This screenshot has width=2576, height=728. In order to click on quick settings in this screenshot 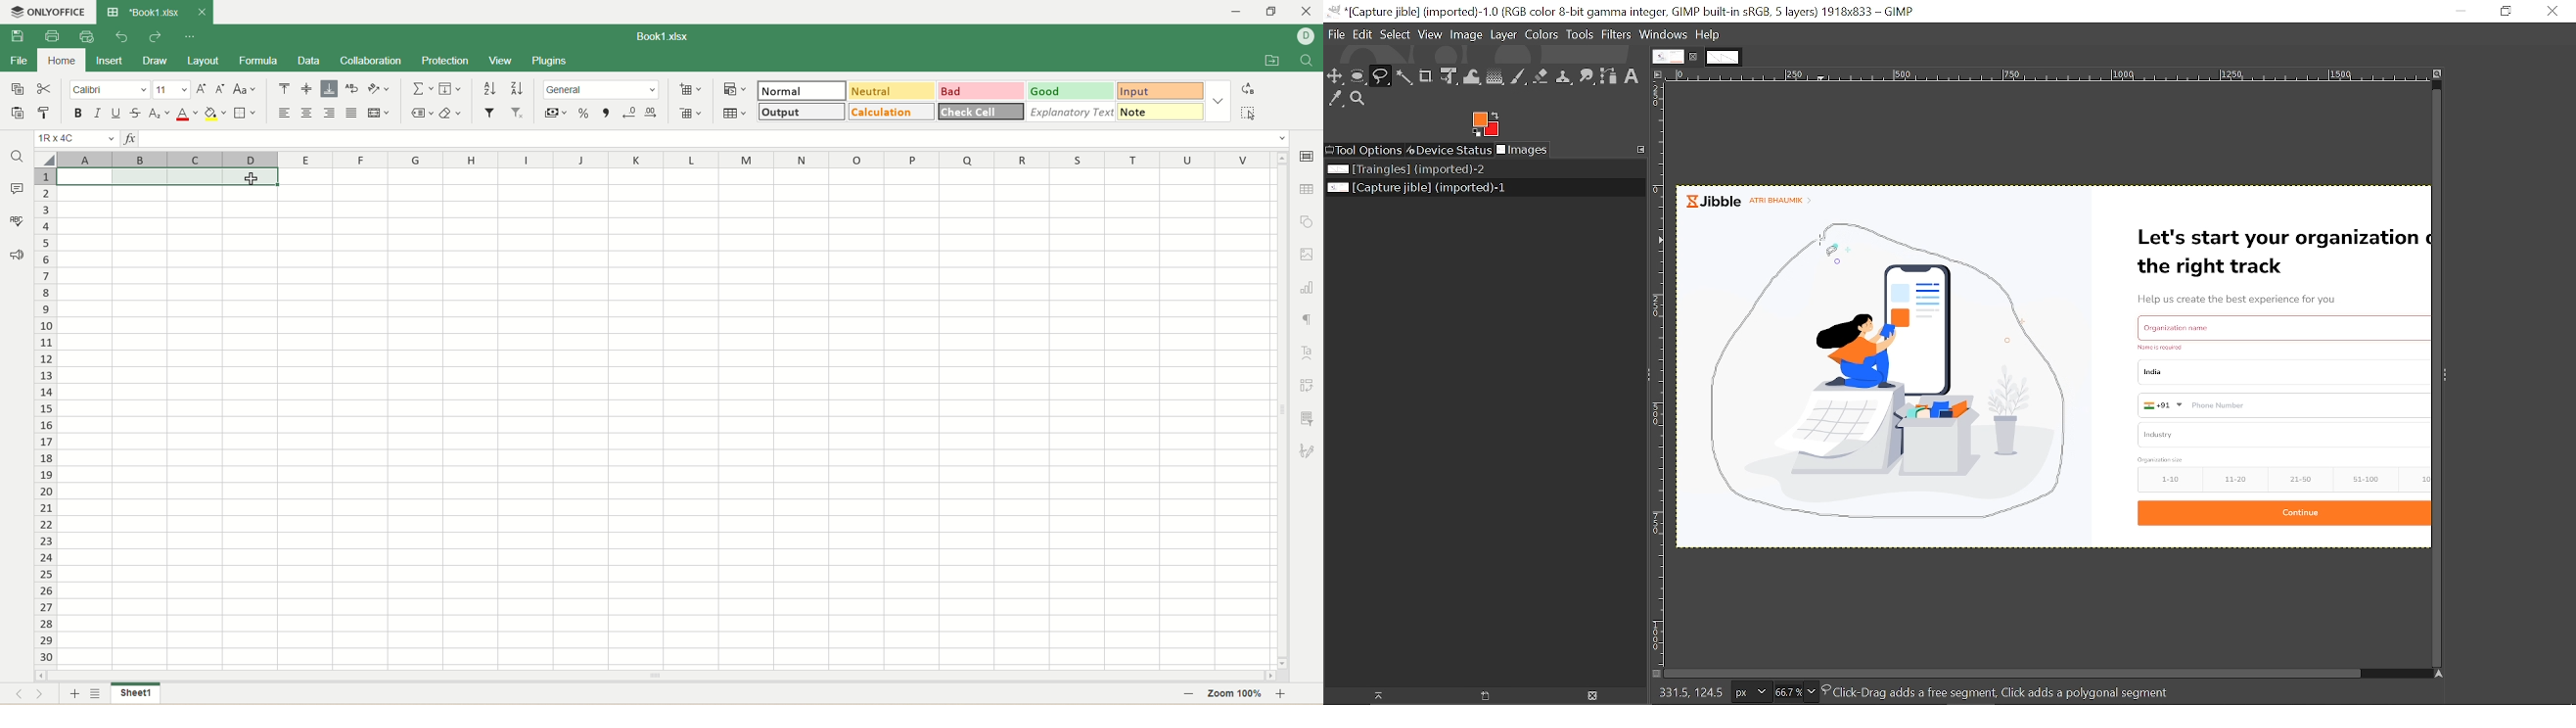, I will do `click(190, 39)`.